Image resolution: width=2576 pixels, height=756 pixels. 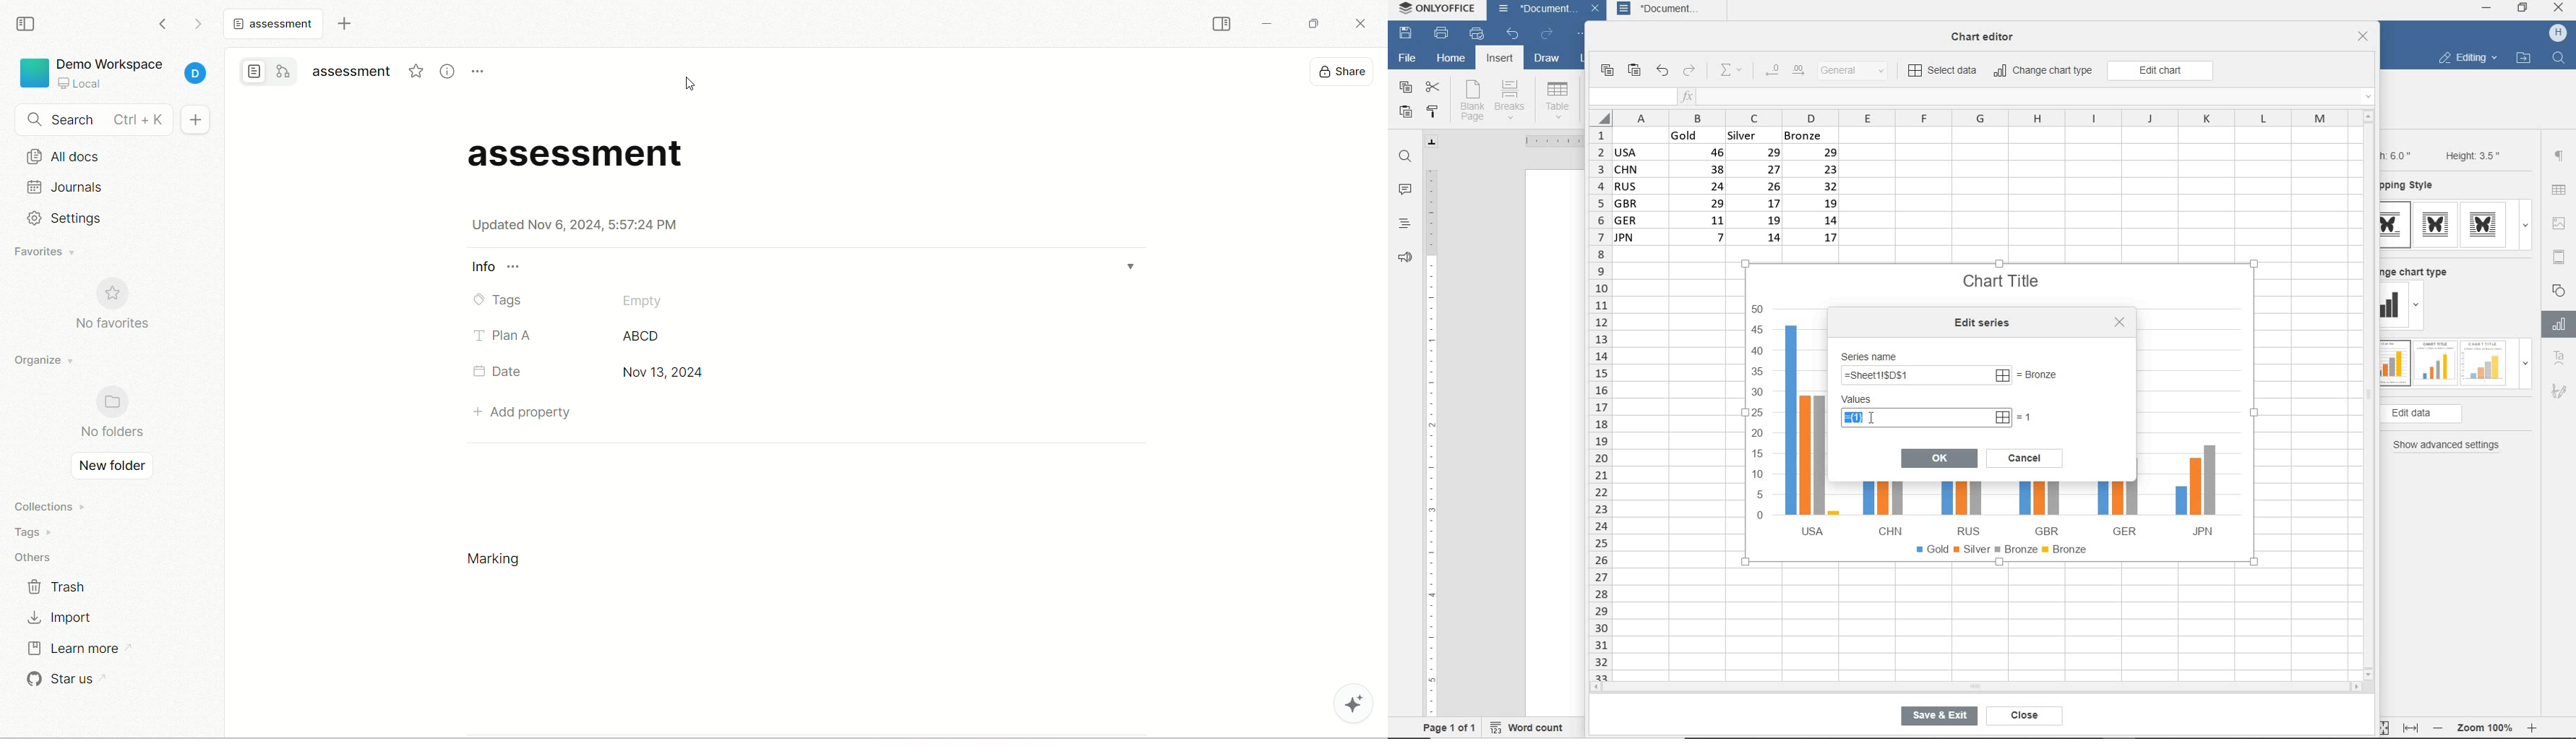 I want to click on Width: 6.0", so click(x=2399, y=154).